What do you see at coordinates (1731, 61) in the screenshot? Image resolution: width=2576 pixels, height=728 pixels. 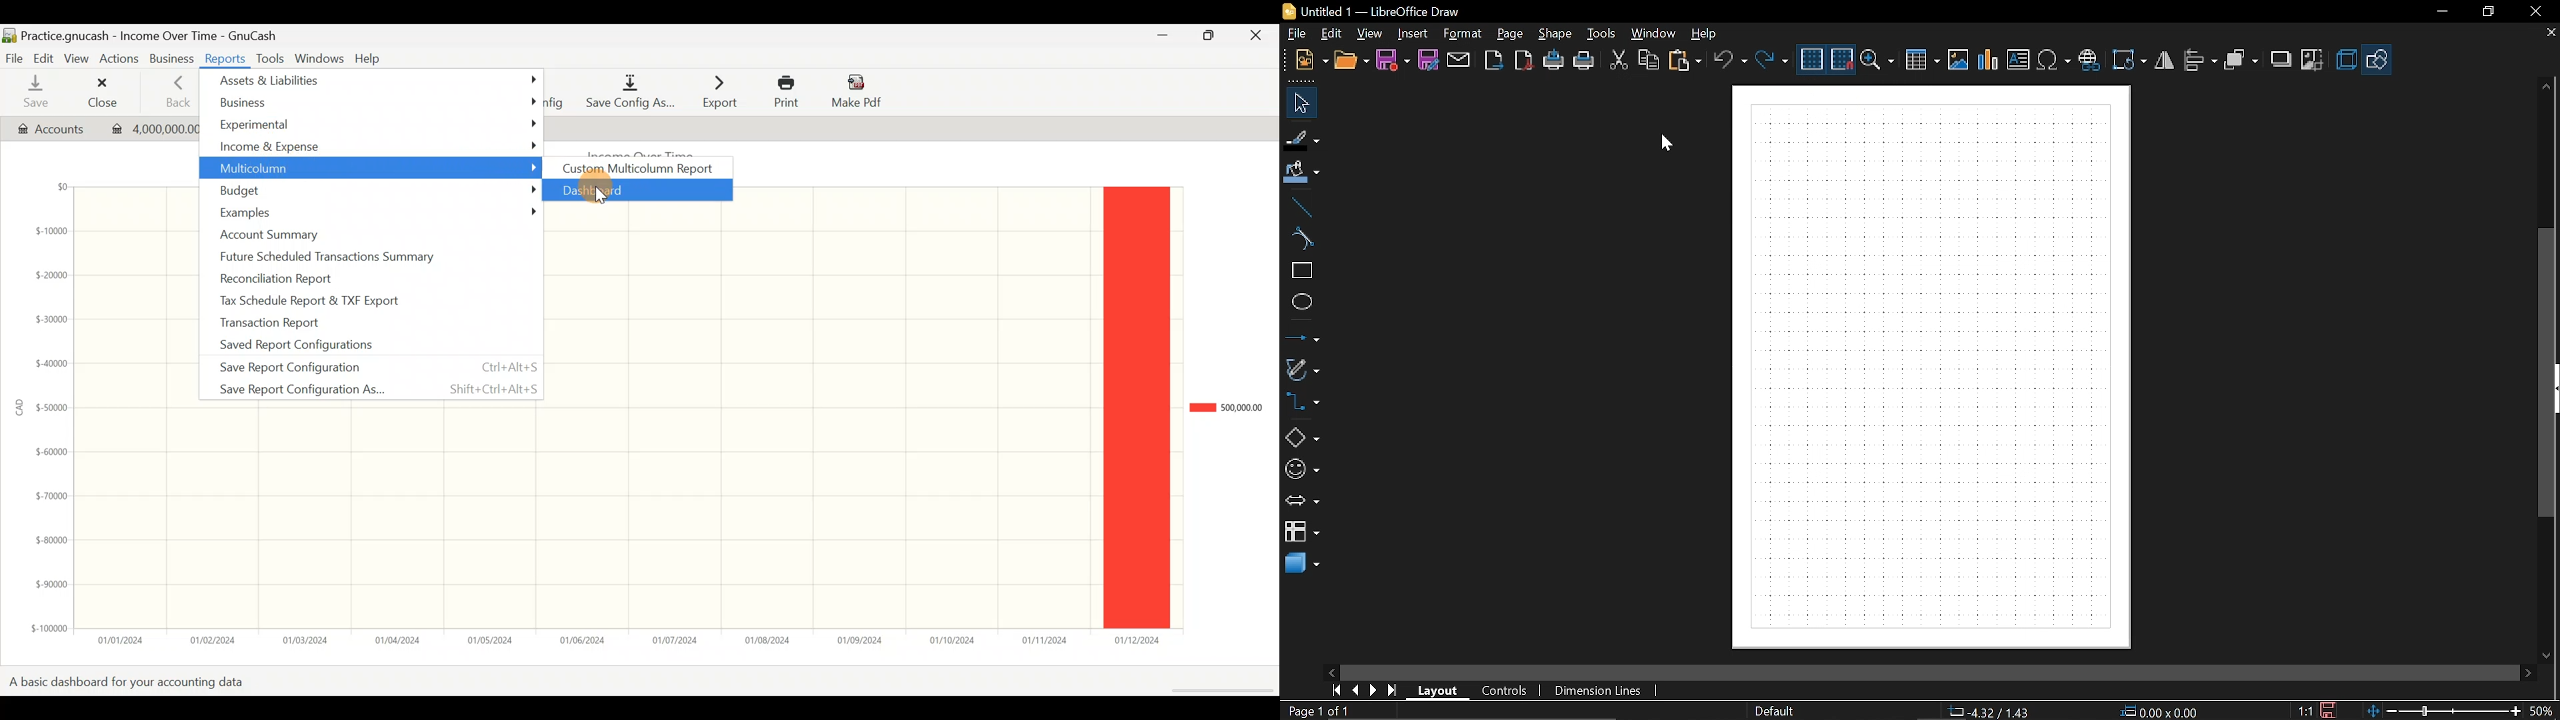 I see `undo` at bounding box center [1731, 61].